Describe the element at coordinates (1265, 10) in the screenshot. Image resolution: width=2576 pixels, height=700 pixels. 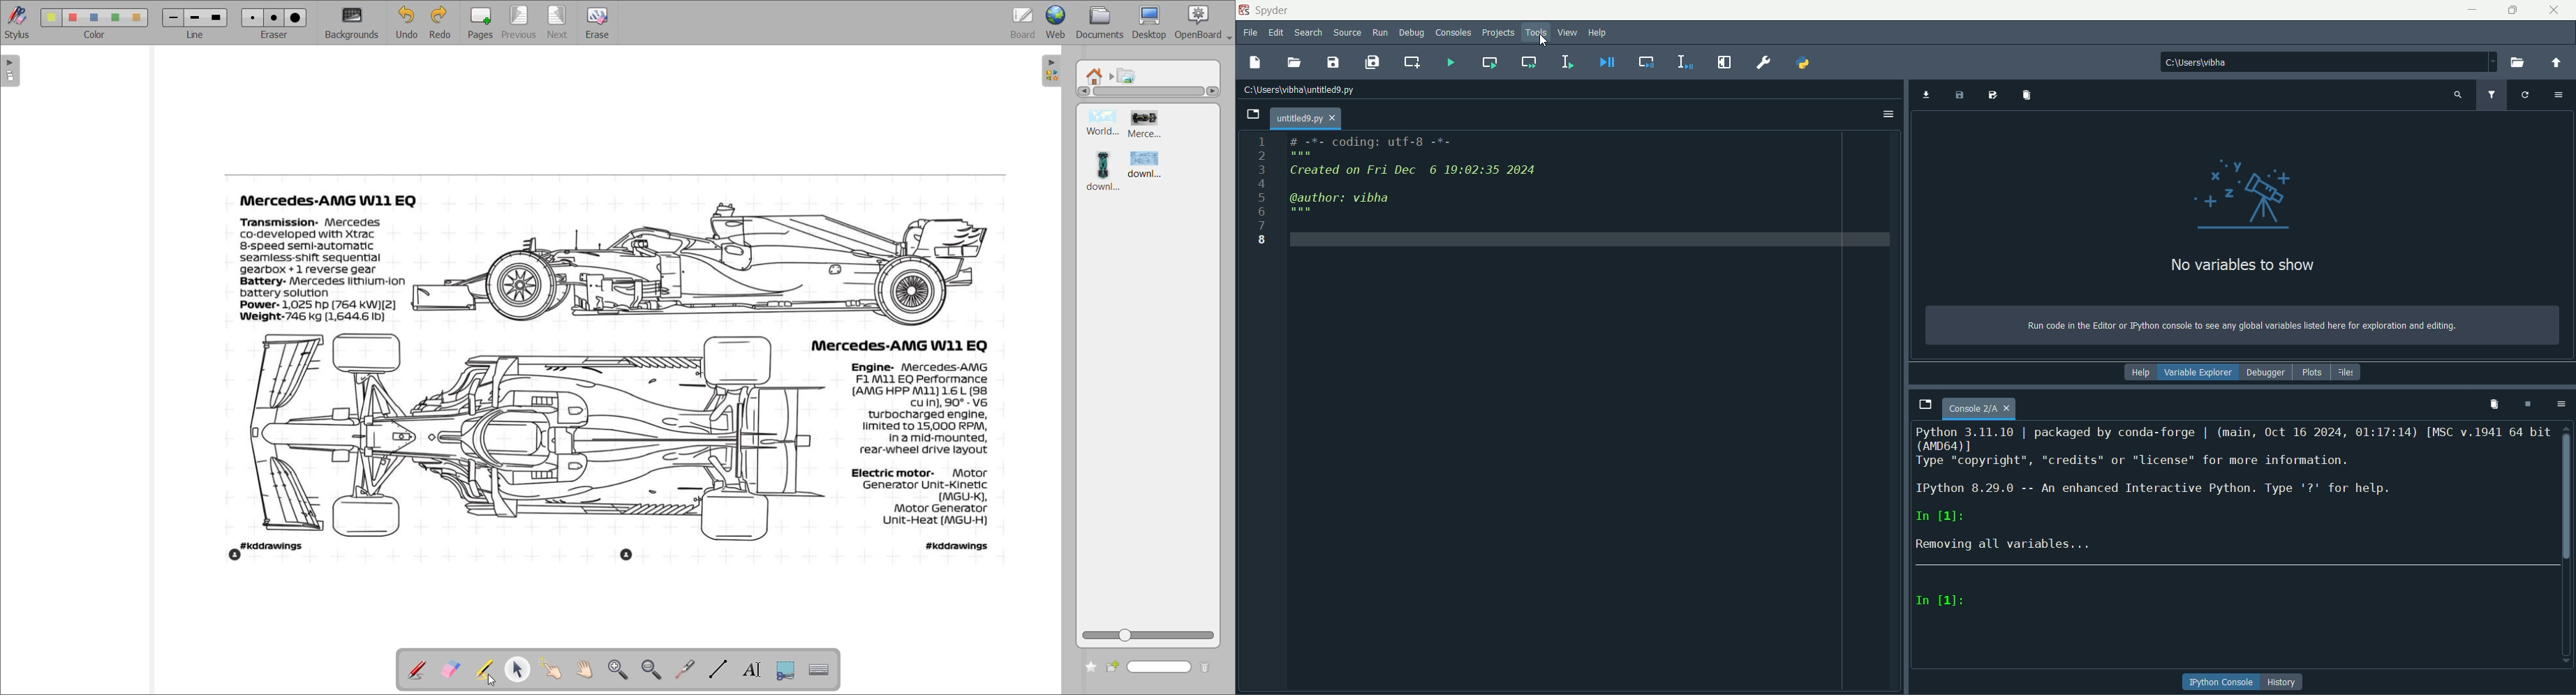
I see `name & logo` at that location.